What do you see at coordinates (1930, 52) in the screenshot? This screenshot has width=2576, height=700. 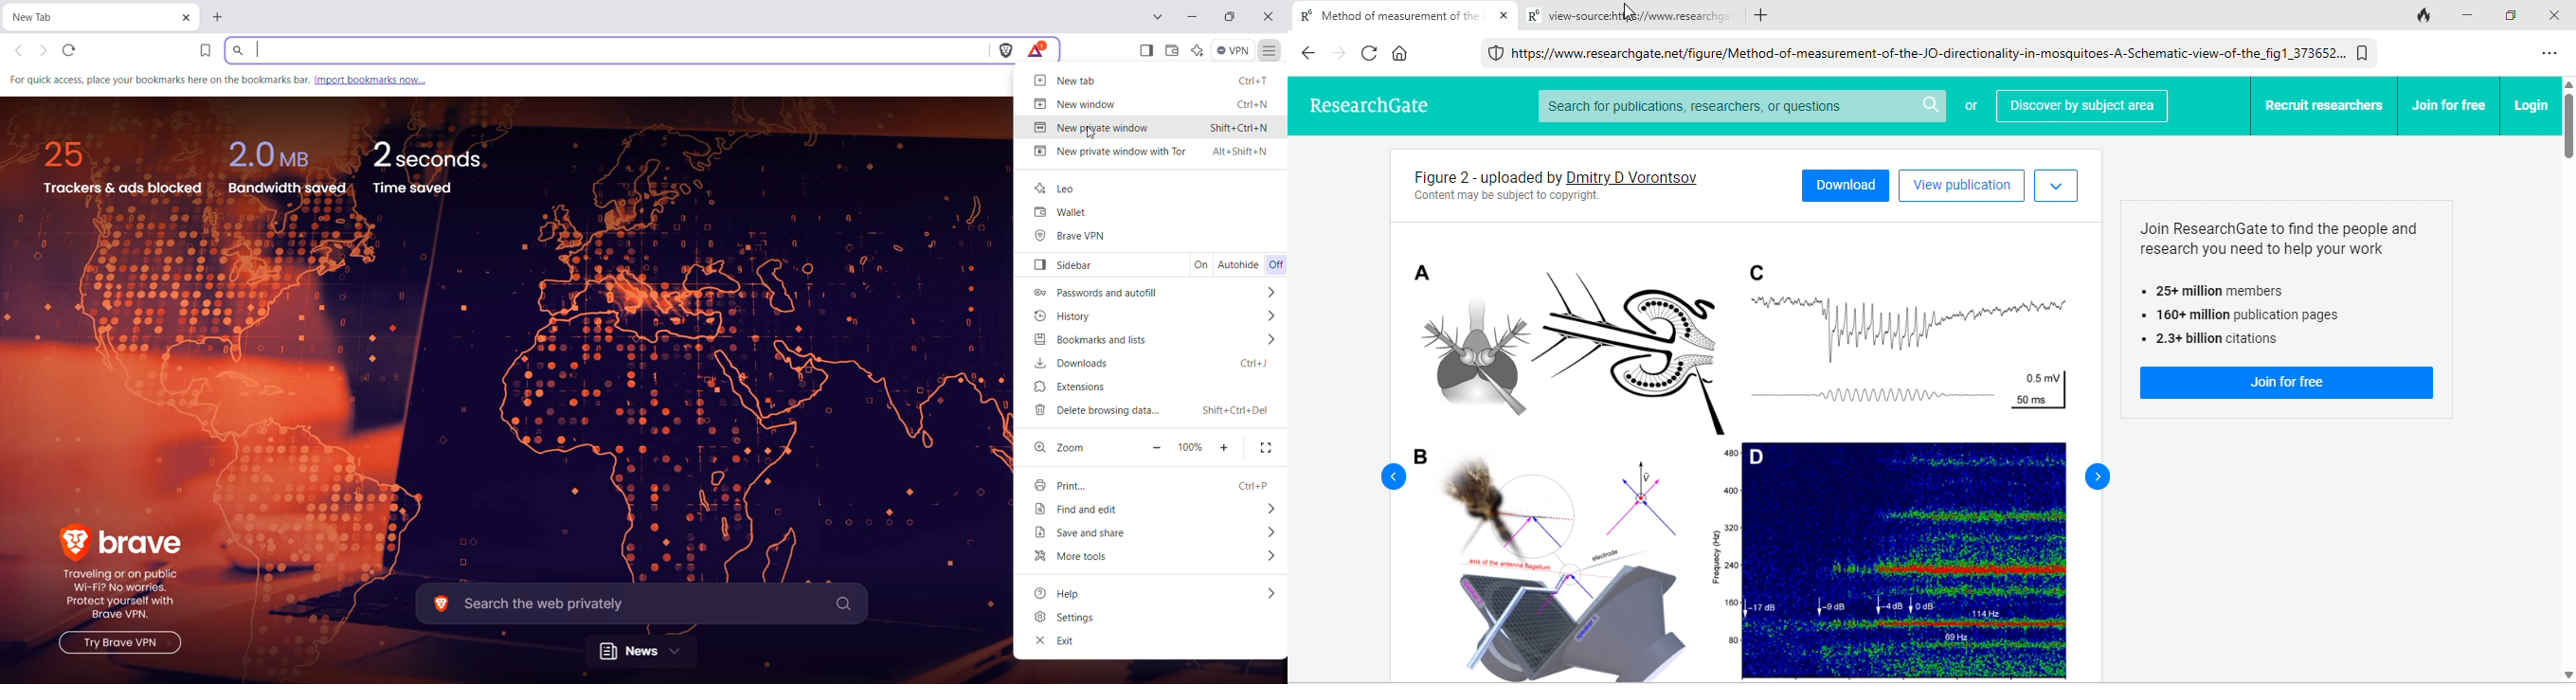 I see ` https://www.researchgate.net/figure/Method-of-measurement-of-the-JO-directionality-in-mosquitoes-A-Schematic-view-of-the_fig1_373652...` at bounding box center [1930, 52].